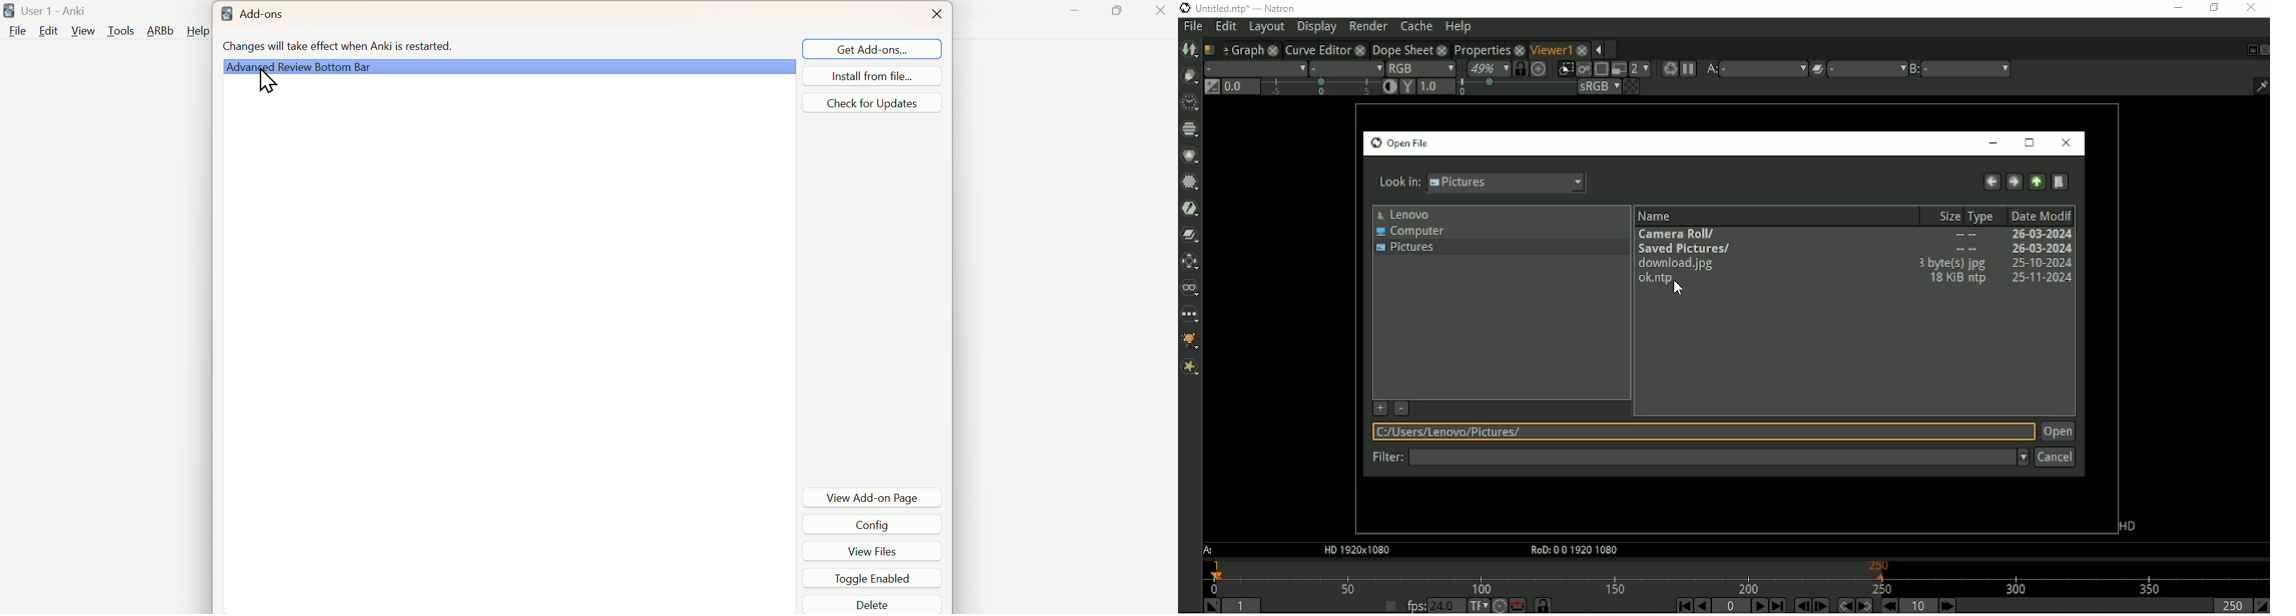 Image resolution: width=2296 pixels, height=616 pixels. What do you see at coordinates (162, 31) in the screenshot?
I see `ARBb` at bounding box center [162, 31].